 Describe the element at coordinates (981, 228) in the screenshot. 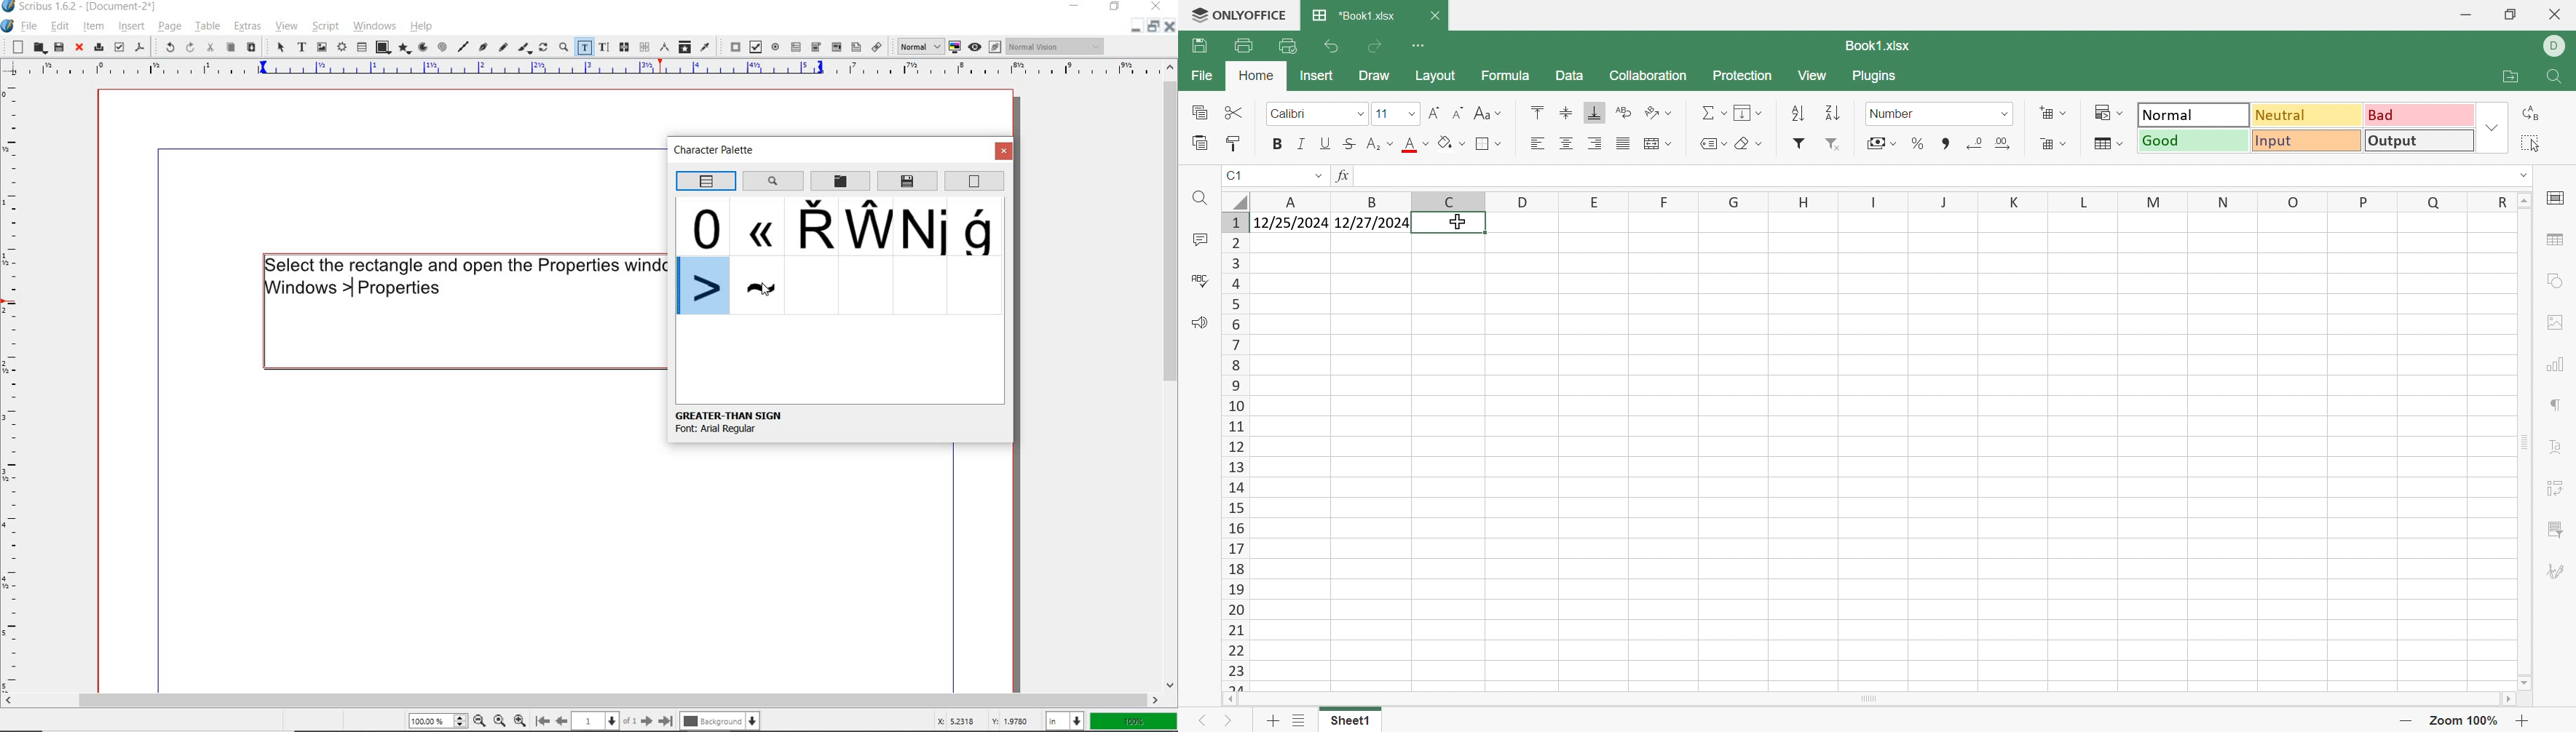

I see `glyphs` at that location.